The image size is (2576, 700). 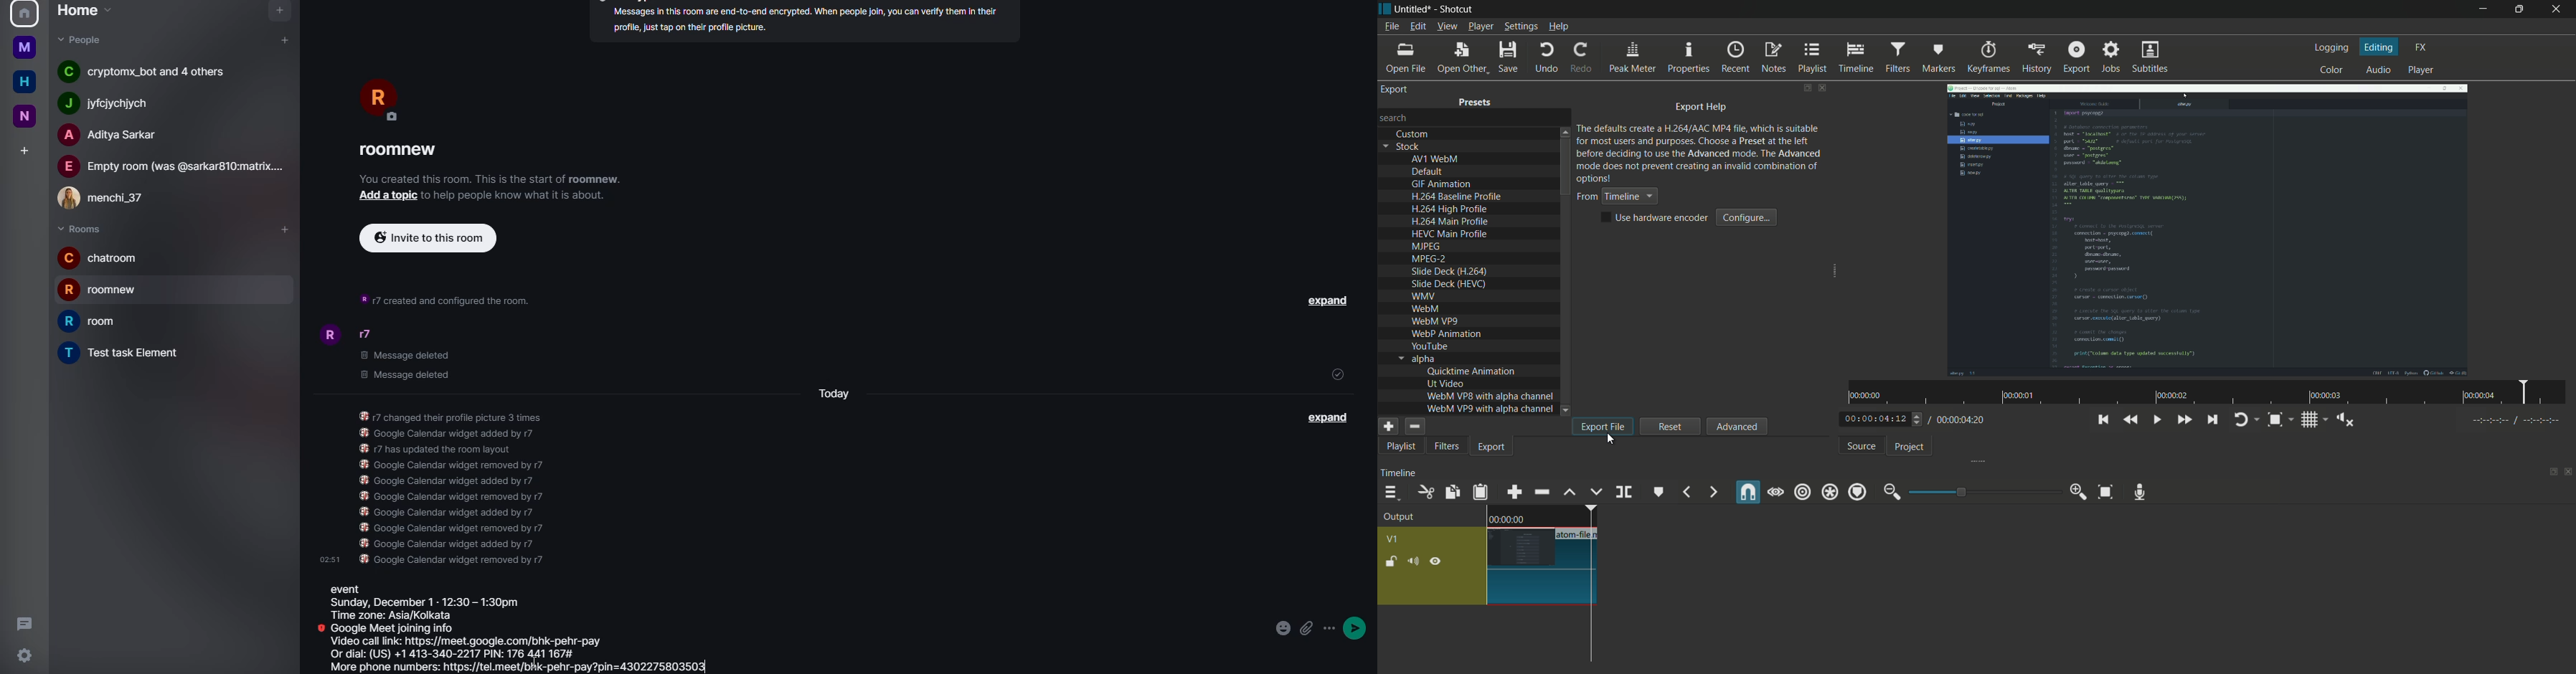 What do you see at coordinates (1939, 57) in the screenshot?
I see `markers` at bounding box center [1939, 57].